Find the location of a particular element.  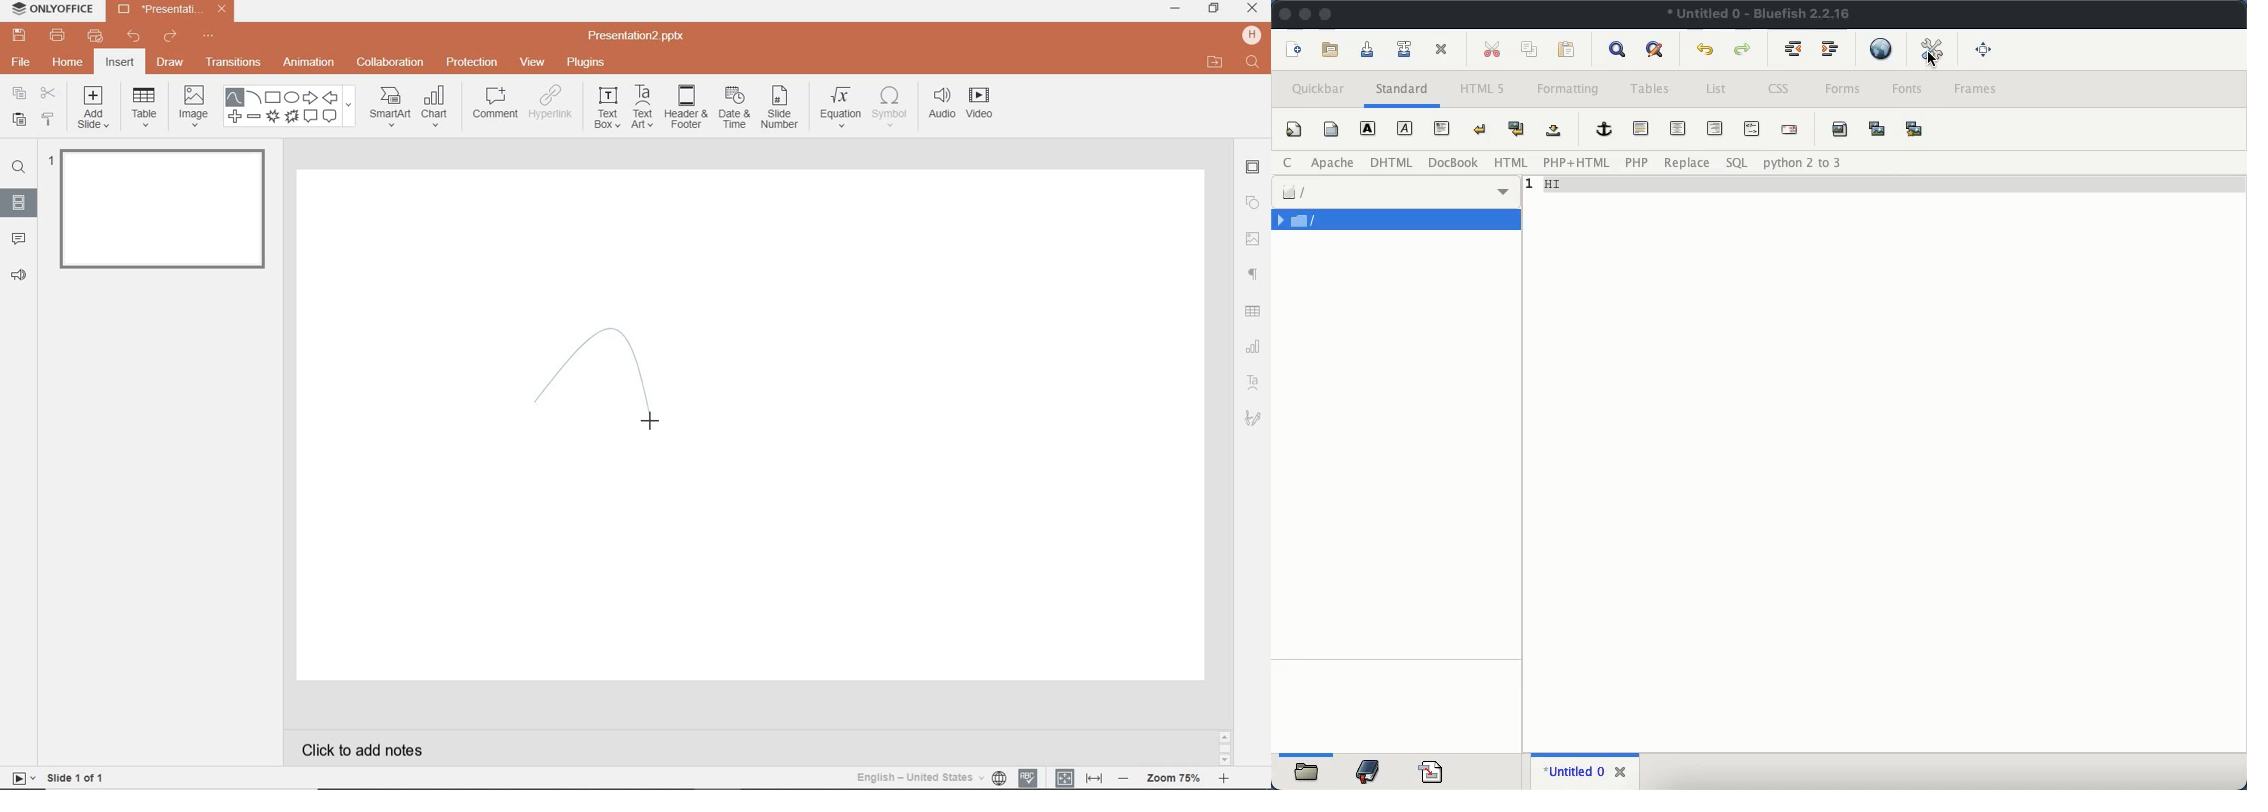

FIND is located at coordinates (21, 167).